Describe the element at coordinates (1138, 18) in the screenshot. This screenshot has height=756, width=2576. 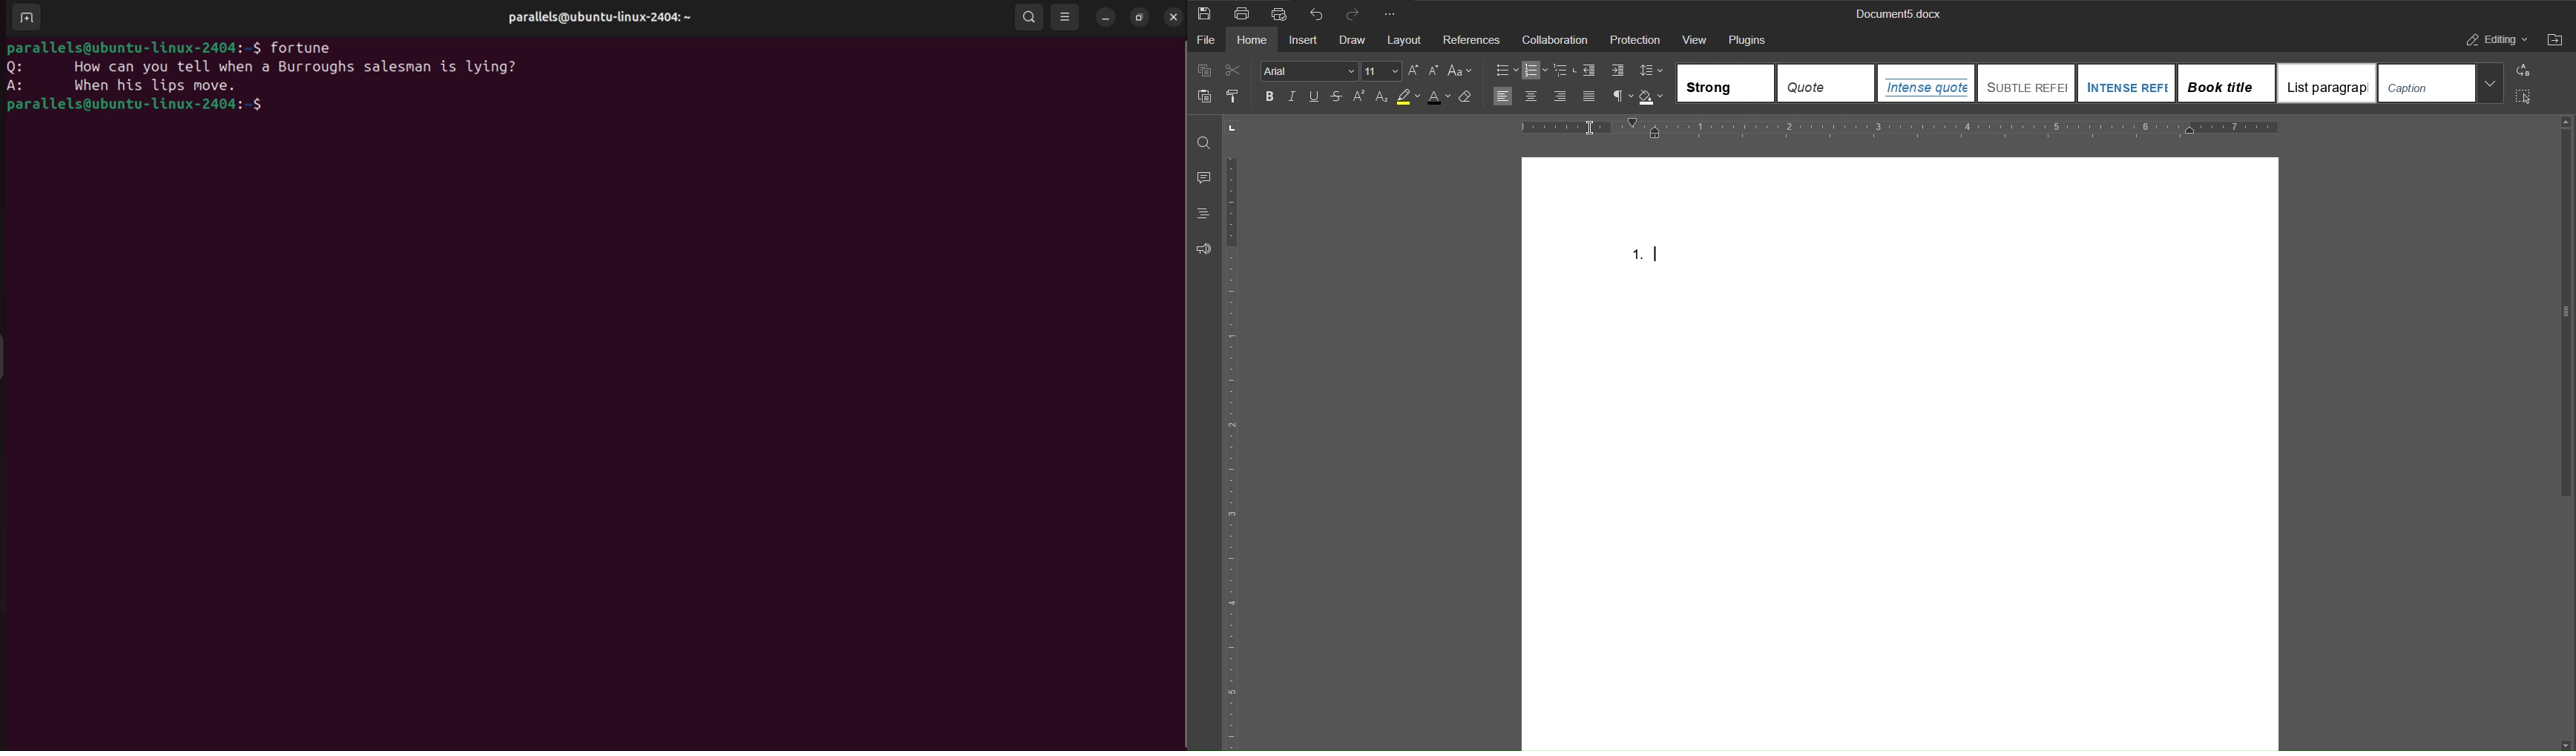
I see `resize` at that location.